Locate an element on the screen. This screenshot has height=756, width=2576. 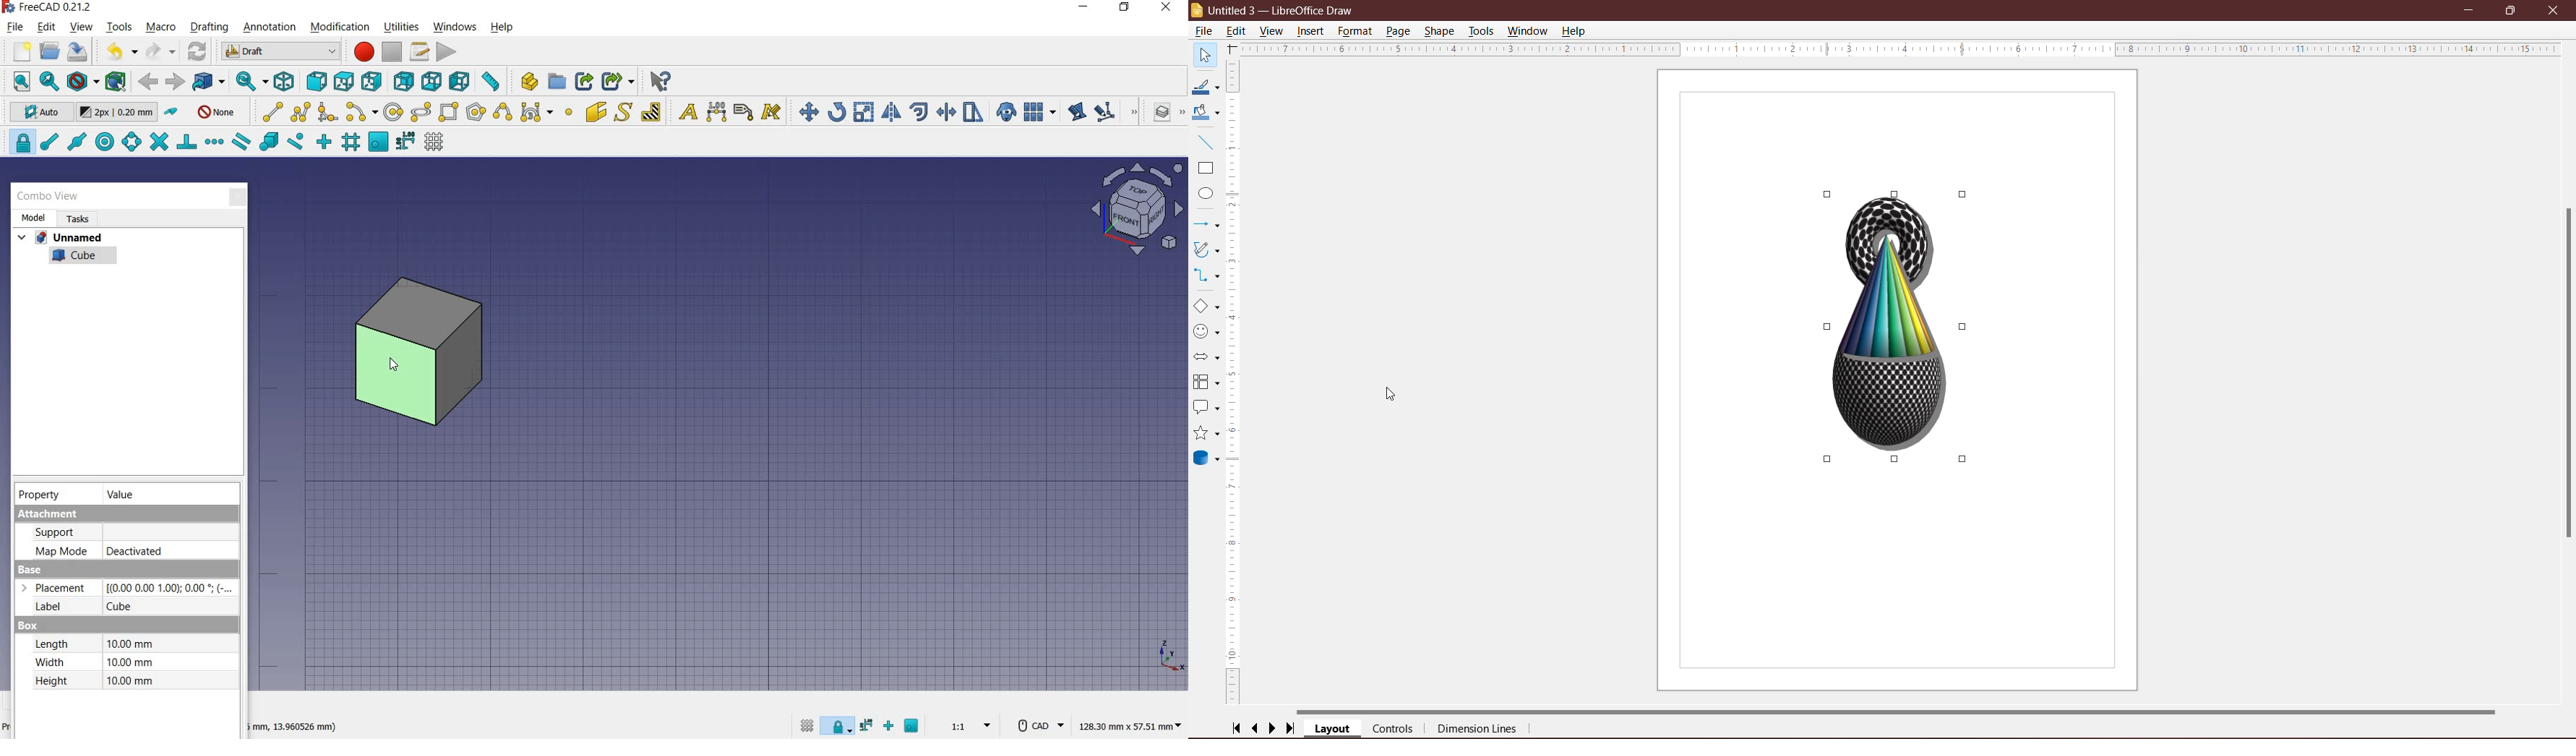
model is located at coordinates (33, 217).